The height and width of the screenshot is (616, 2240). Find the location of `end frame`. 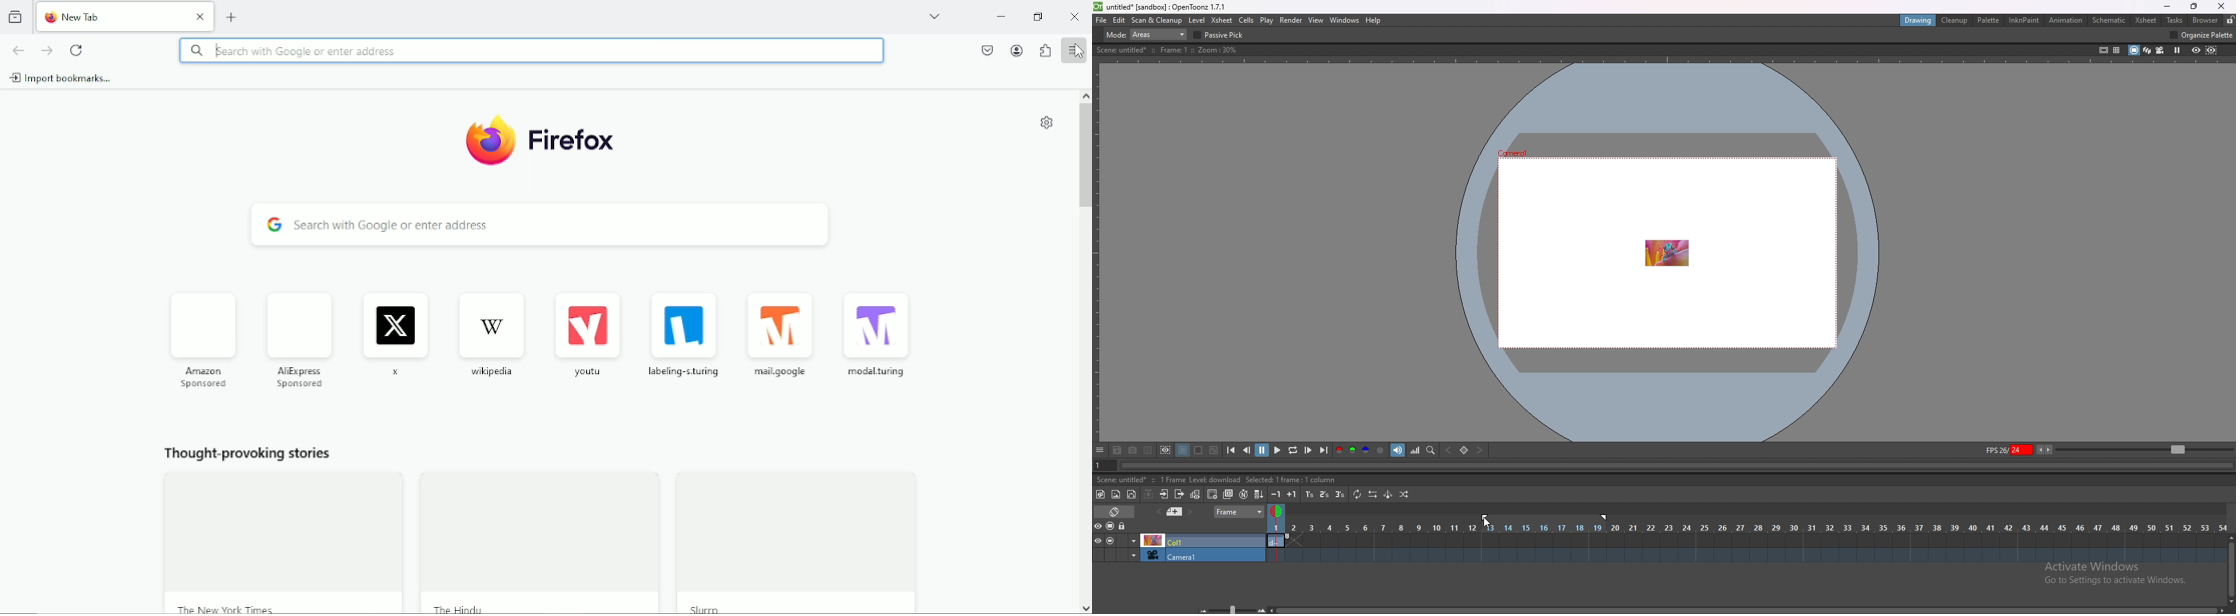

end frame is located at coordinates (1606, 517).